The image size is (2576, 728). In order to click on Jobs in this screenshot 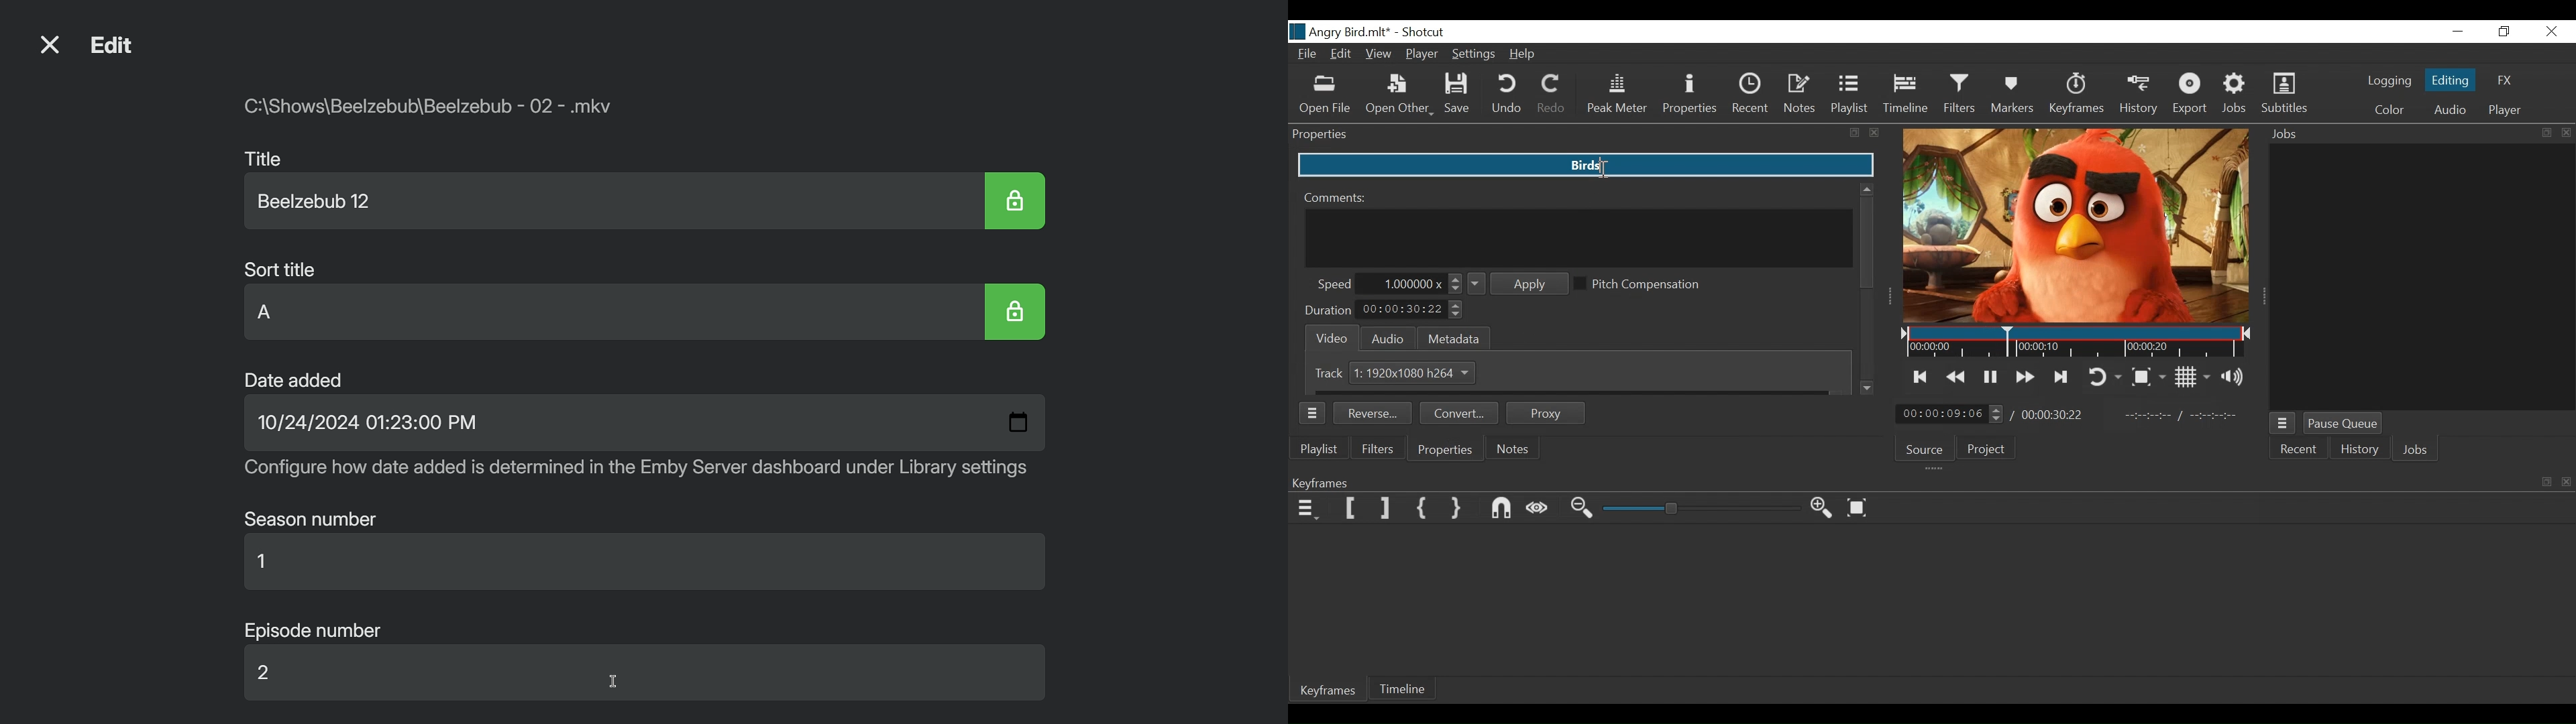, I will do `click(2416, 449)`.